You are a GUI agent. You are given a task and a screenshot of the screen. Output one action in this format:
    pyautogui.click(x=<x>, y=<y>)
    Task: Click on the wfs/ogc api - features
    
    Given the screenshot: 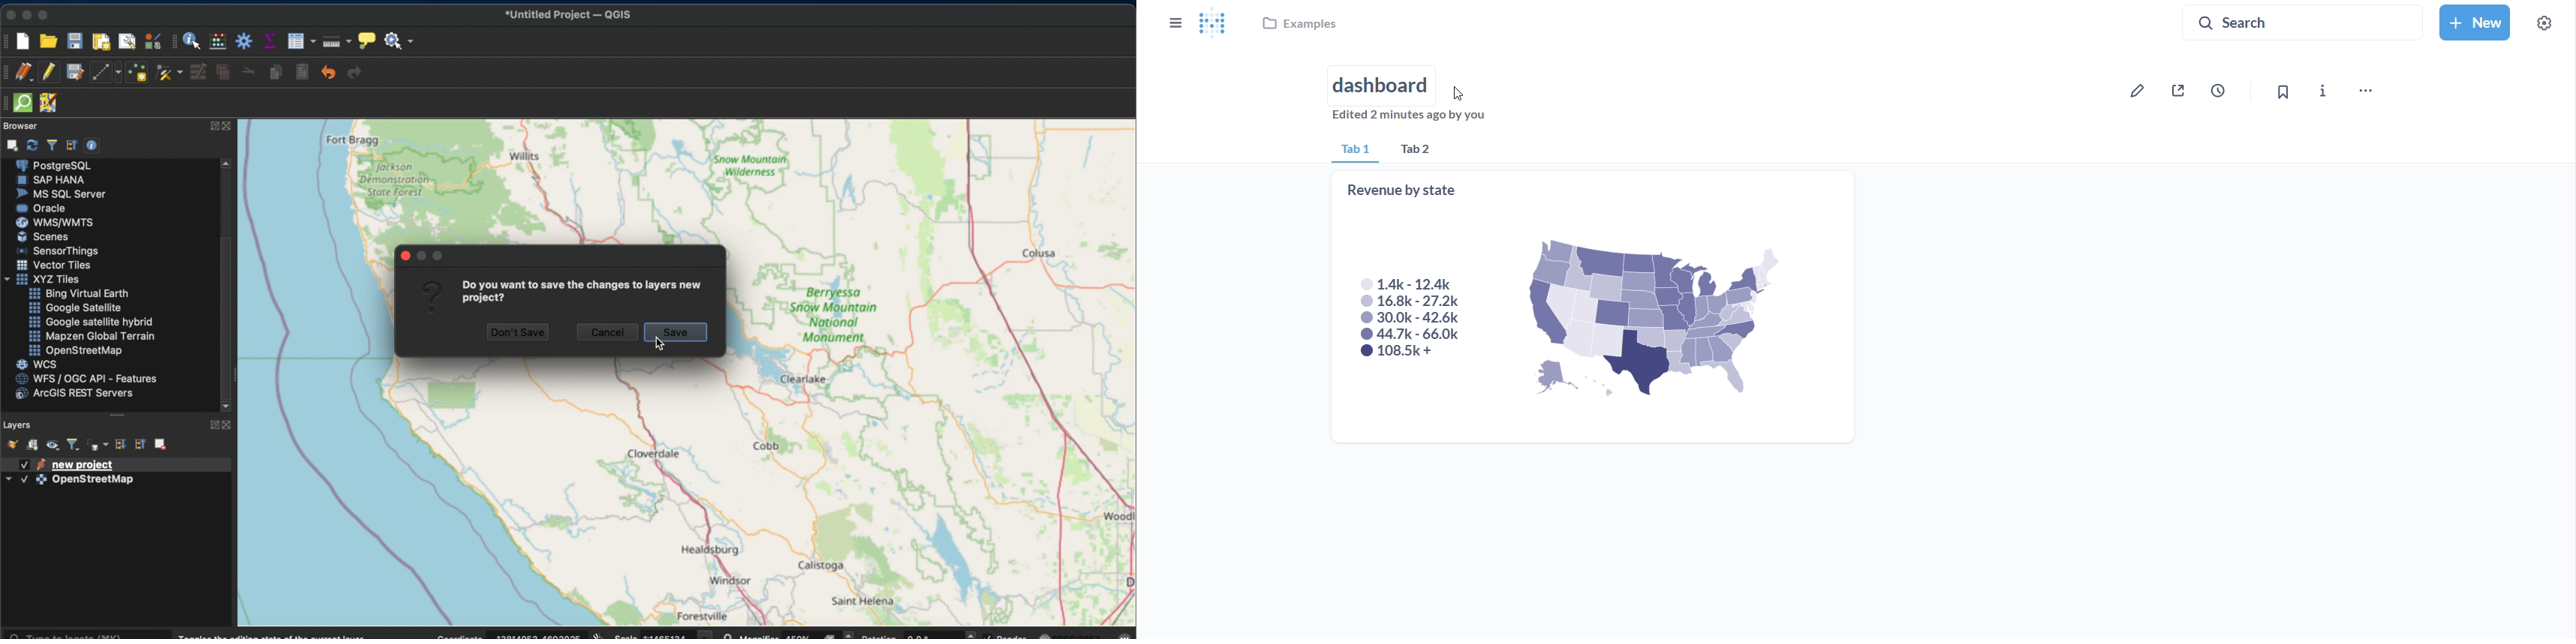 What is the action you would take?
    pyautogui.click(x=83, y=379)
    